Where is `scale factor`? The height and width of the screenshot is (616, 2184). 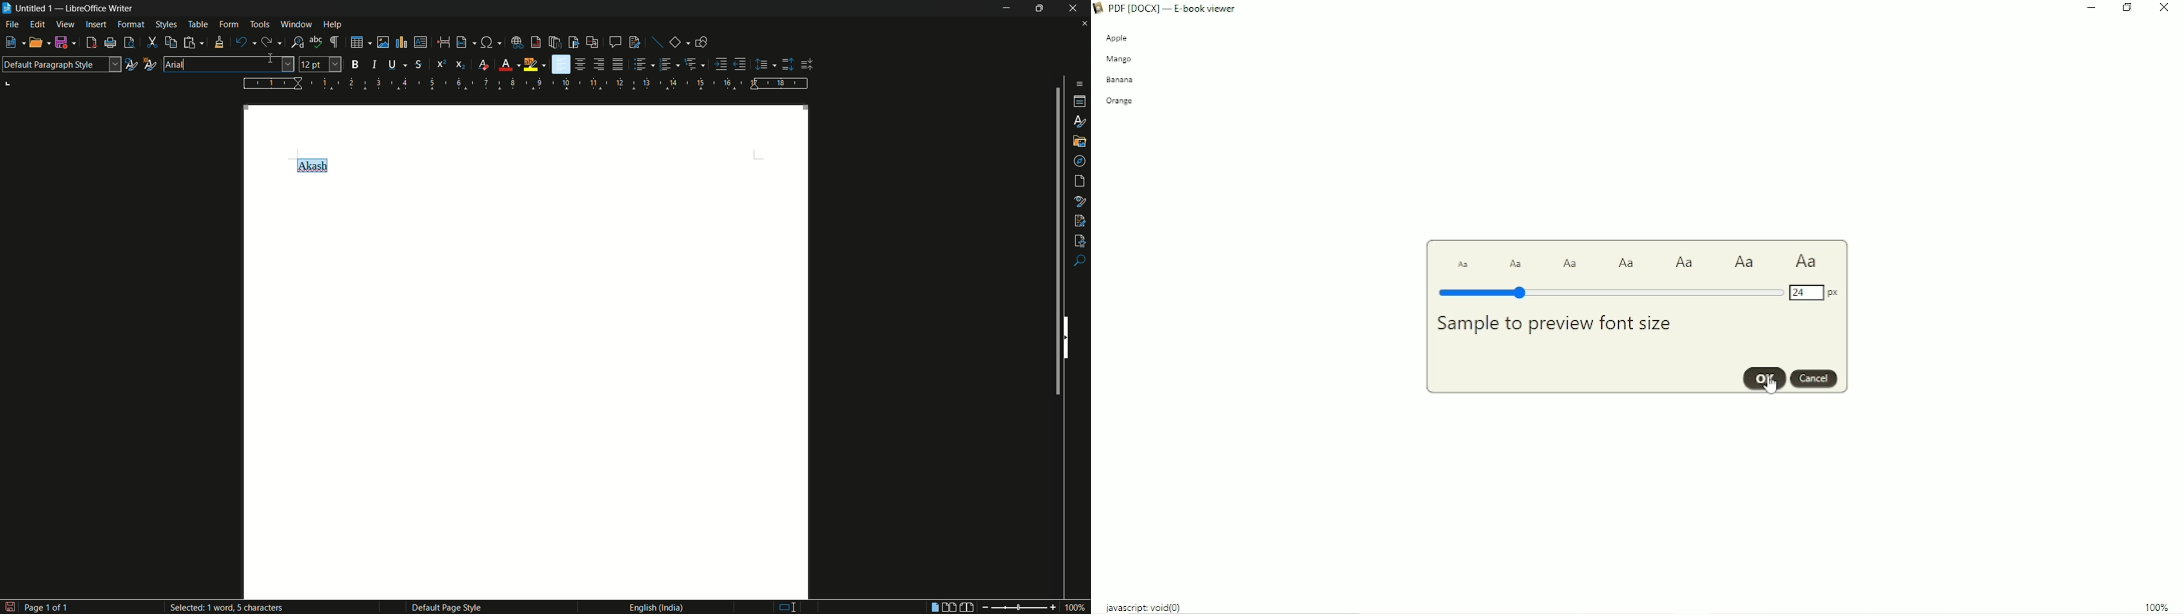
scale factor is located at coordinates (1077, 608).